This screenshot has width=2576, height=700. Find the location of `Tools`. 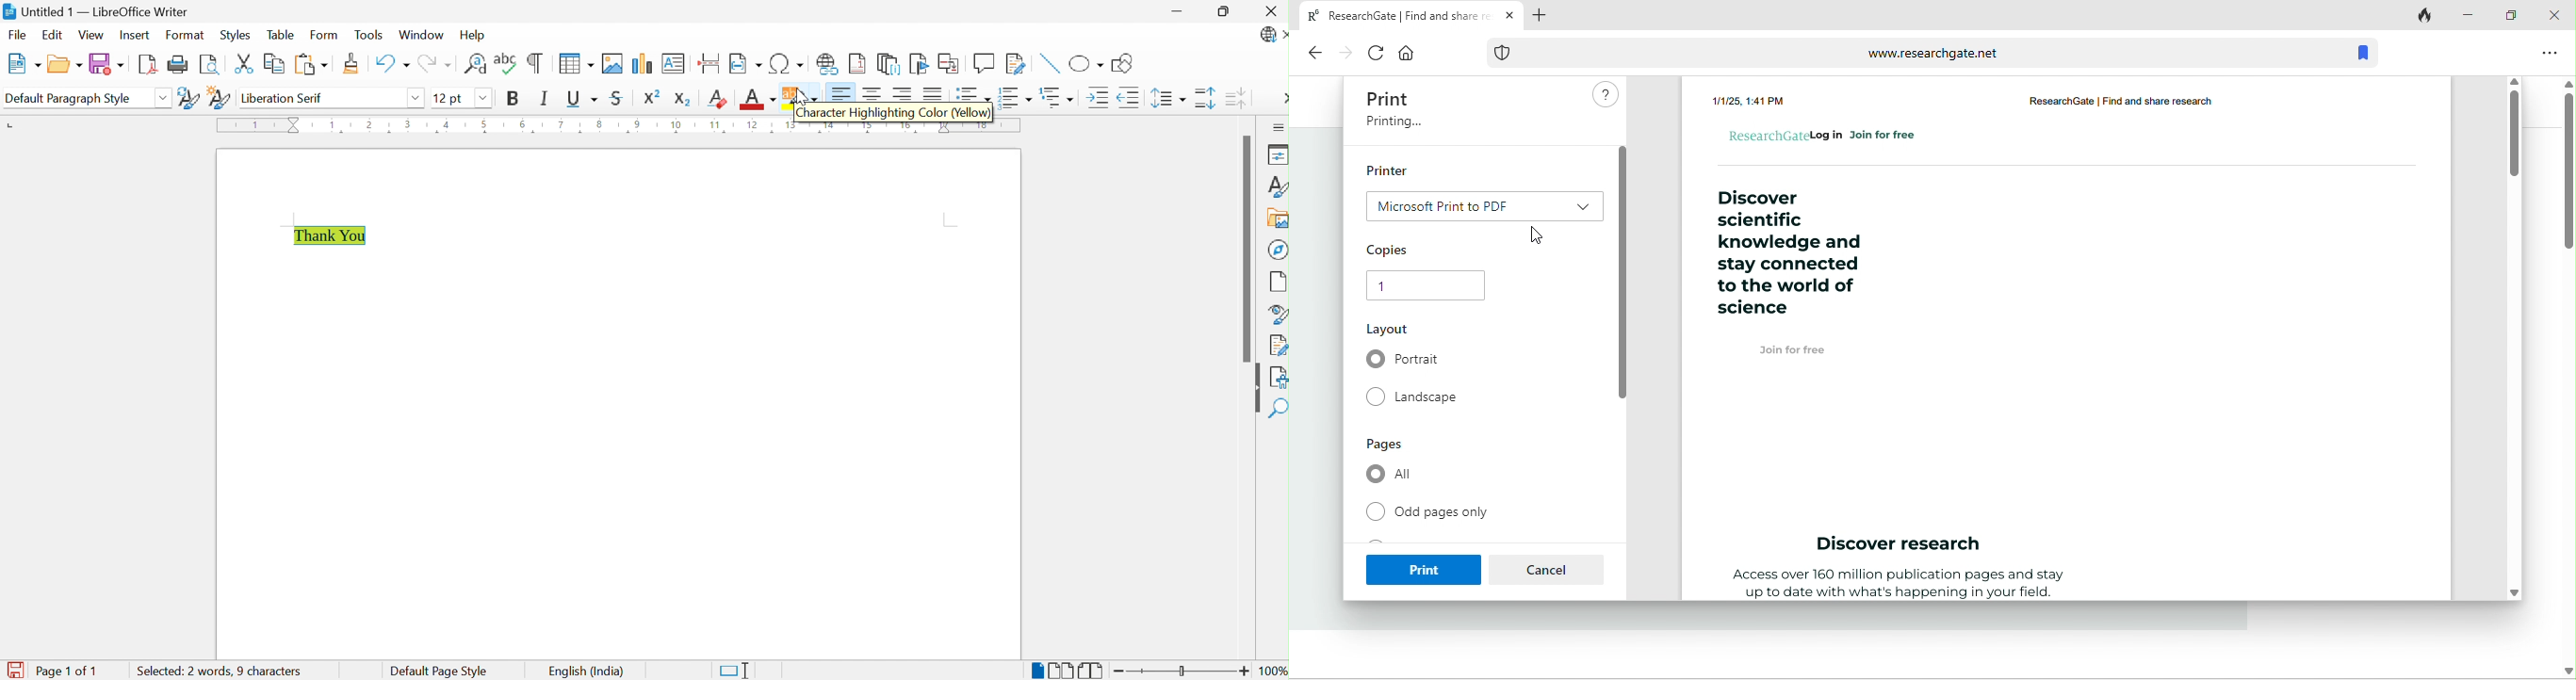

Tools is located at coordinates (369, 36).